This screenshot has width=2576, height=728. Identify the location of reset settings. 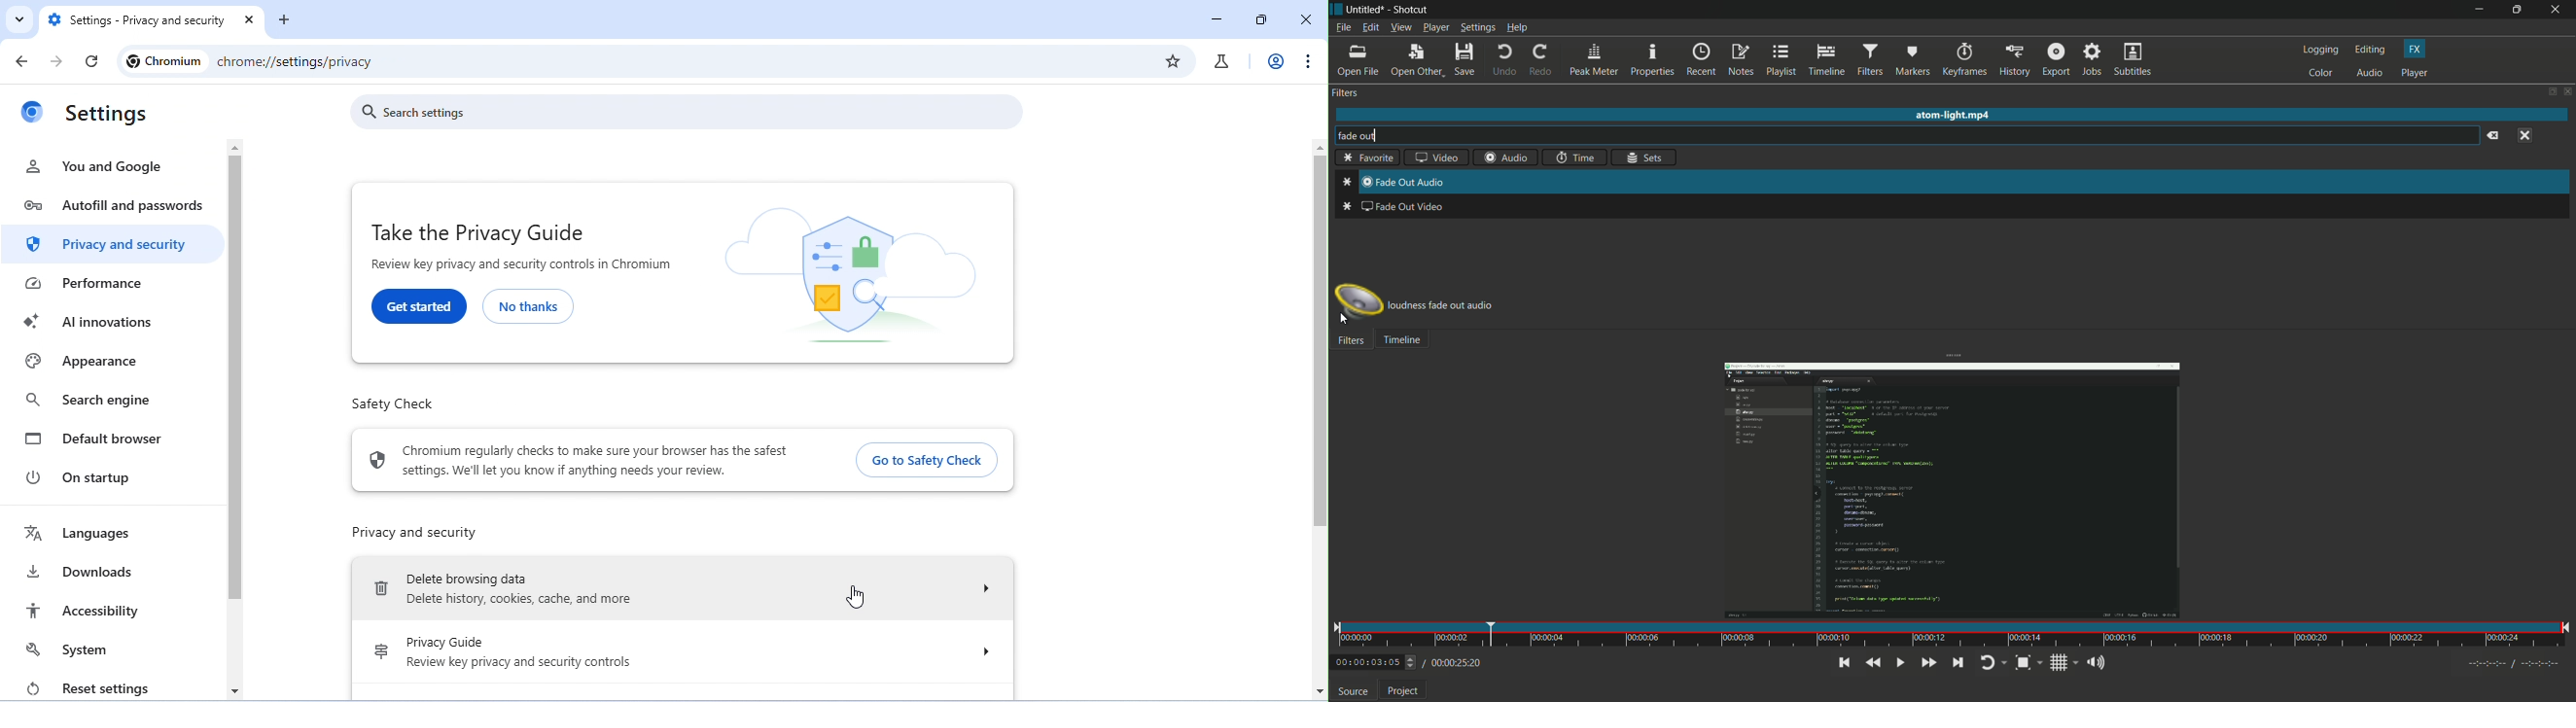
(85, 686).